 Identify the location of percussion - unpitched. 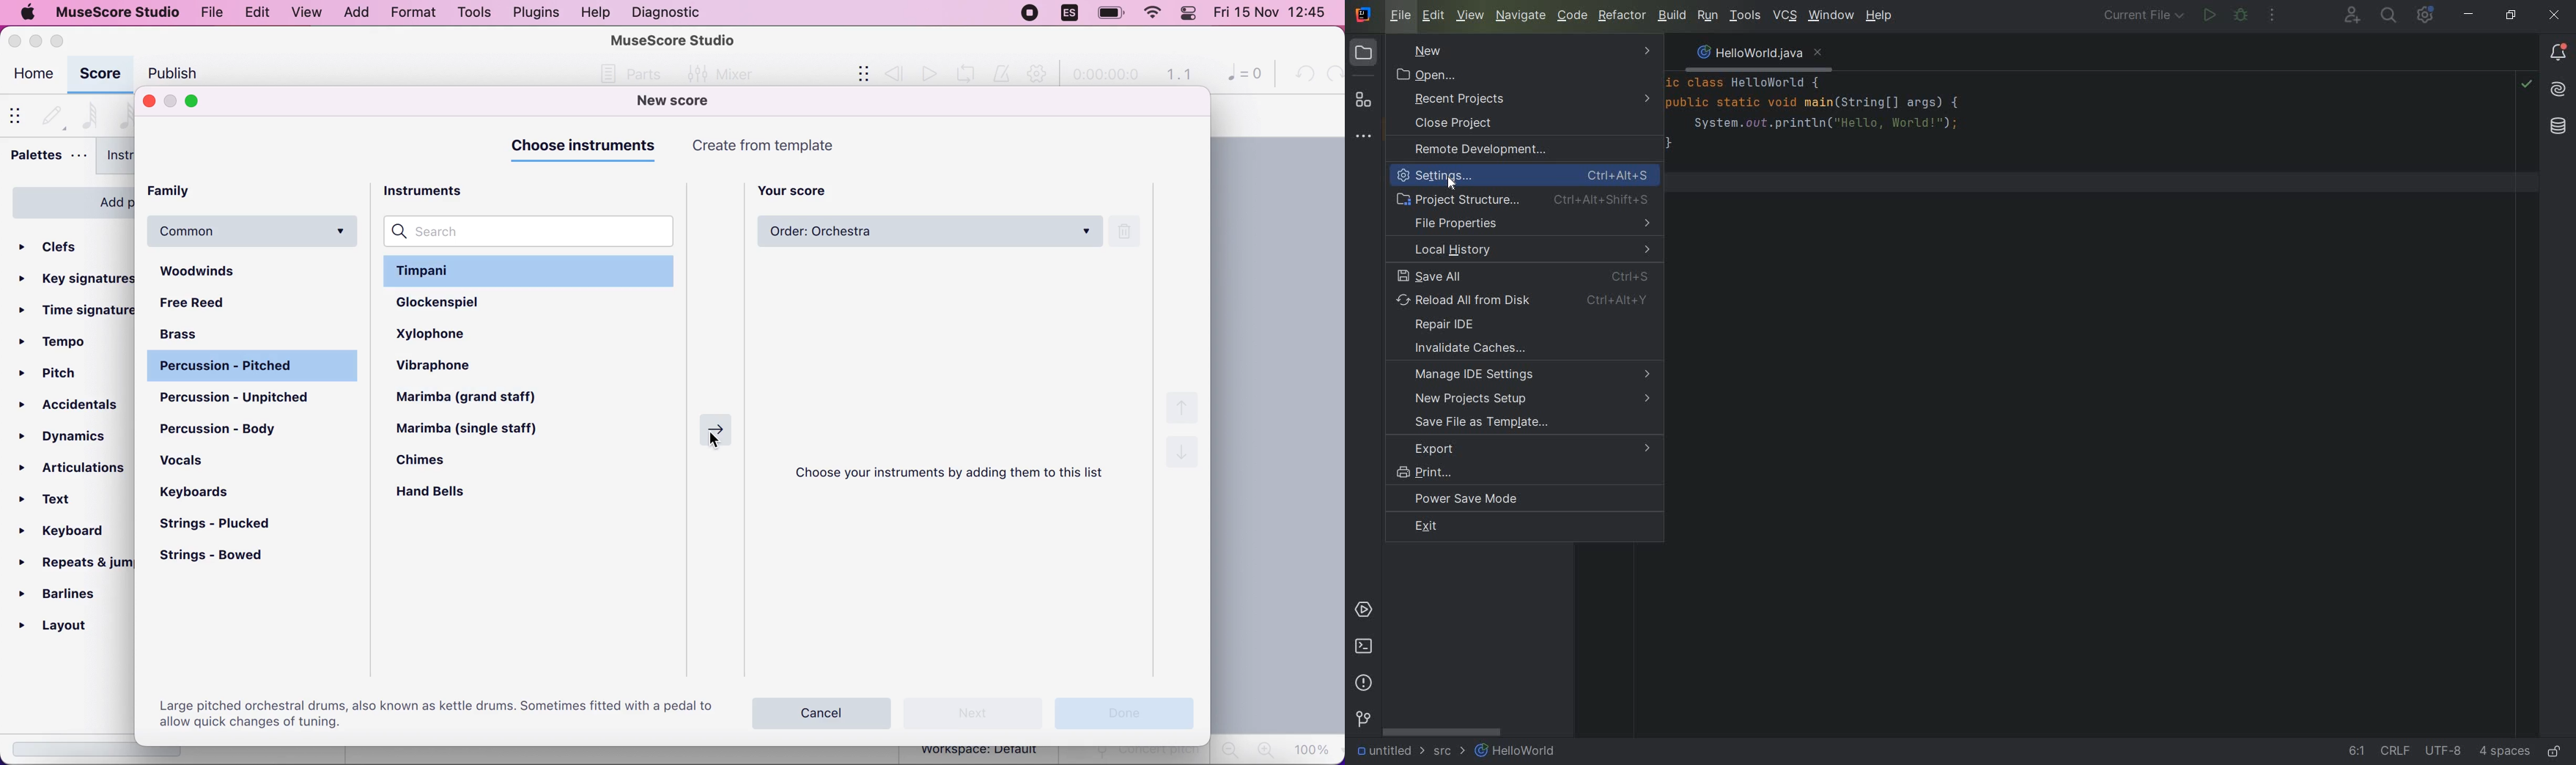
(255, 398).